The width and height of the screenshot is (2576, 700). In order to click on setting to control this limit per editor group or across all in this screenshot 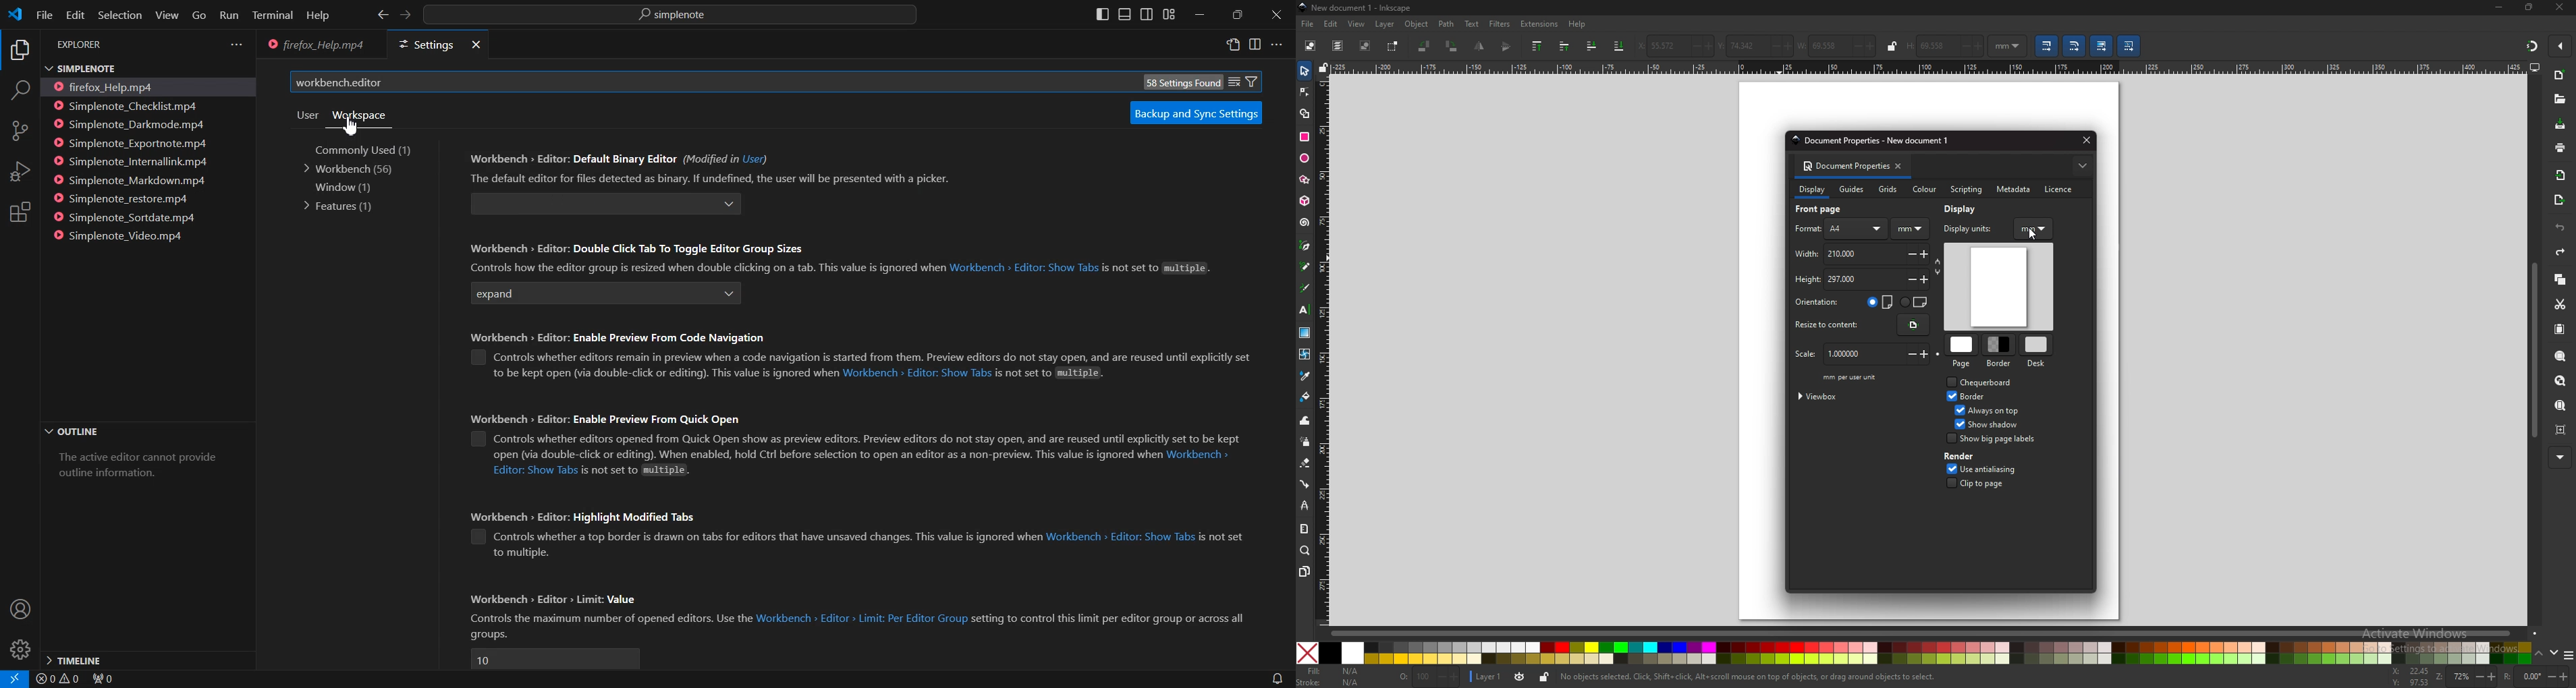, I will do `click(1111, 618)`.